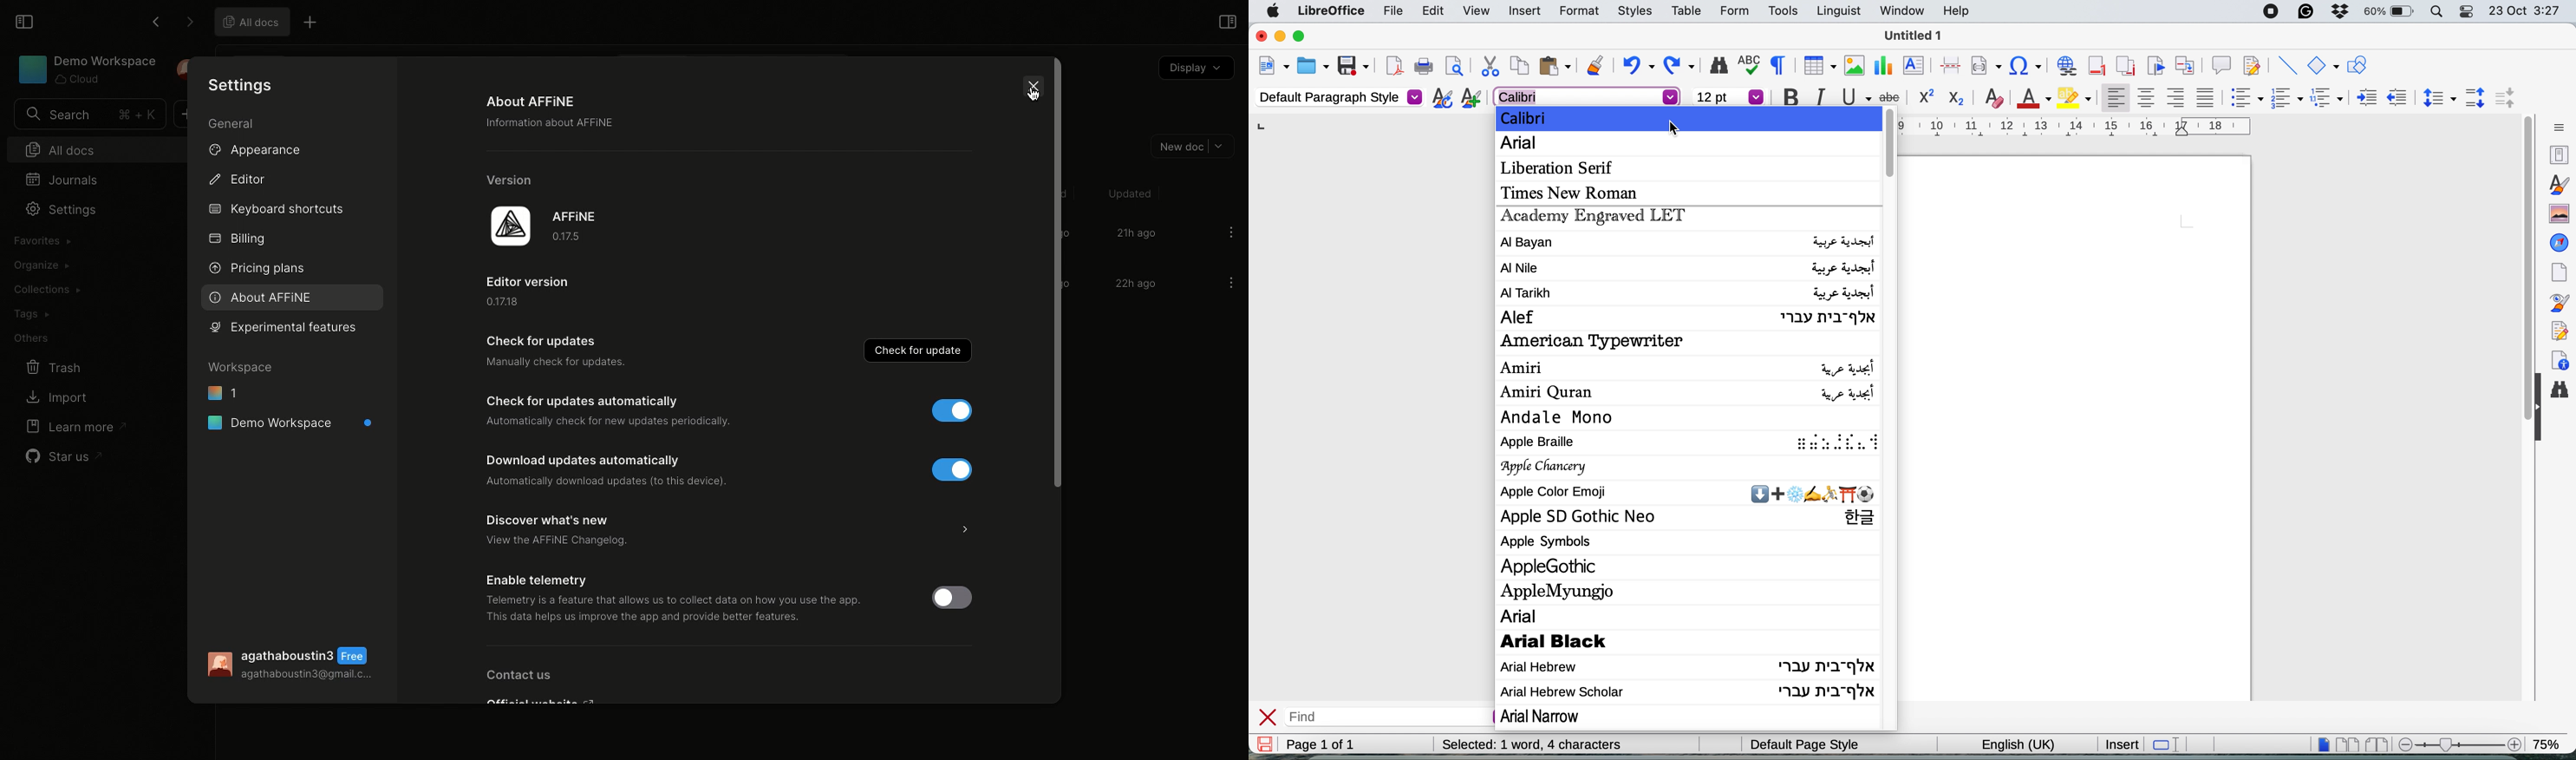 The height and width of the screenshot is (784, 2576). I want to click on font size, so click(1728, 97).